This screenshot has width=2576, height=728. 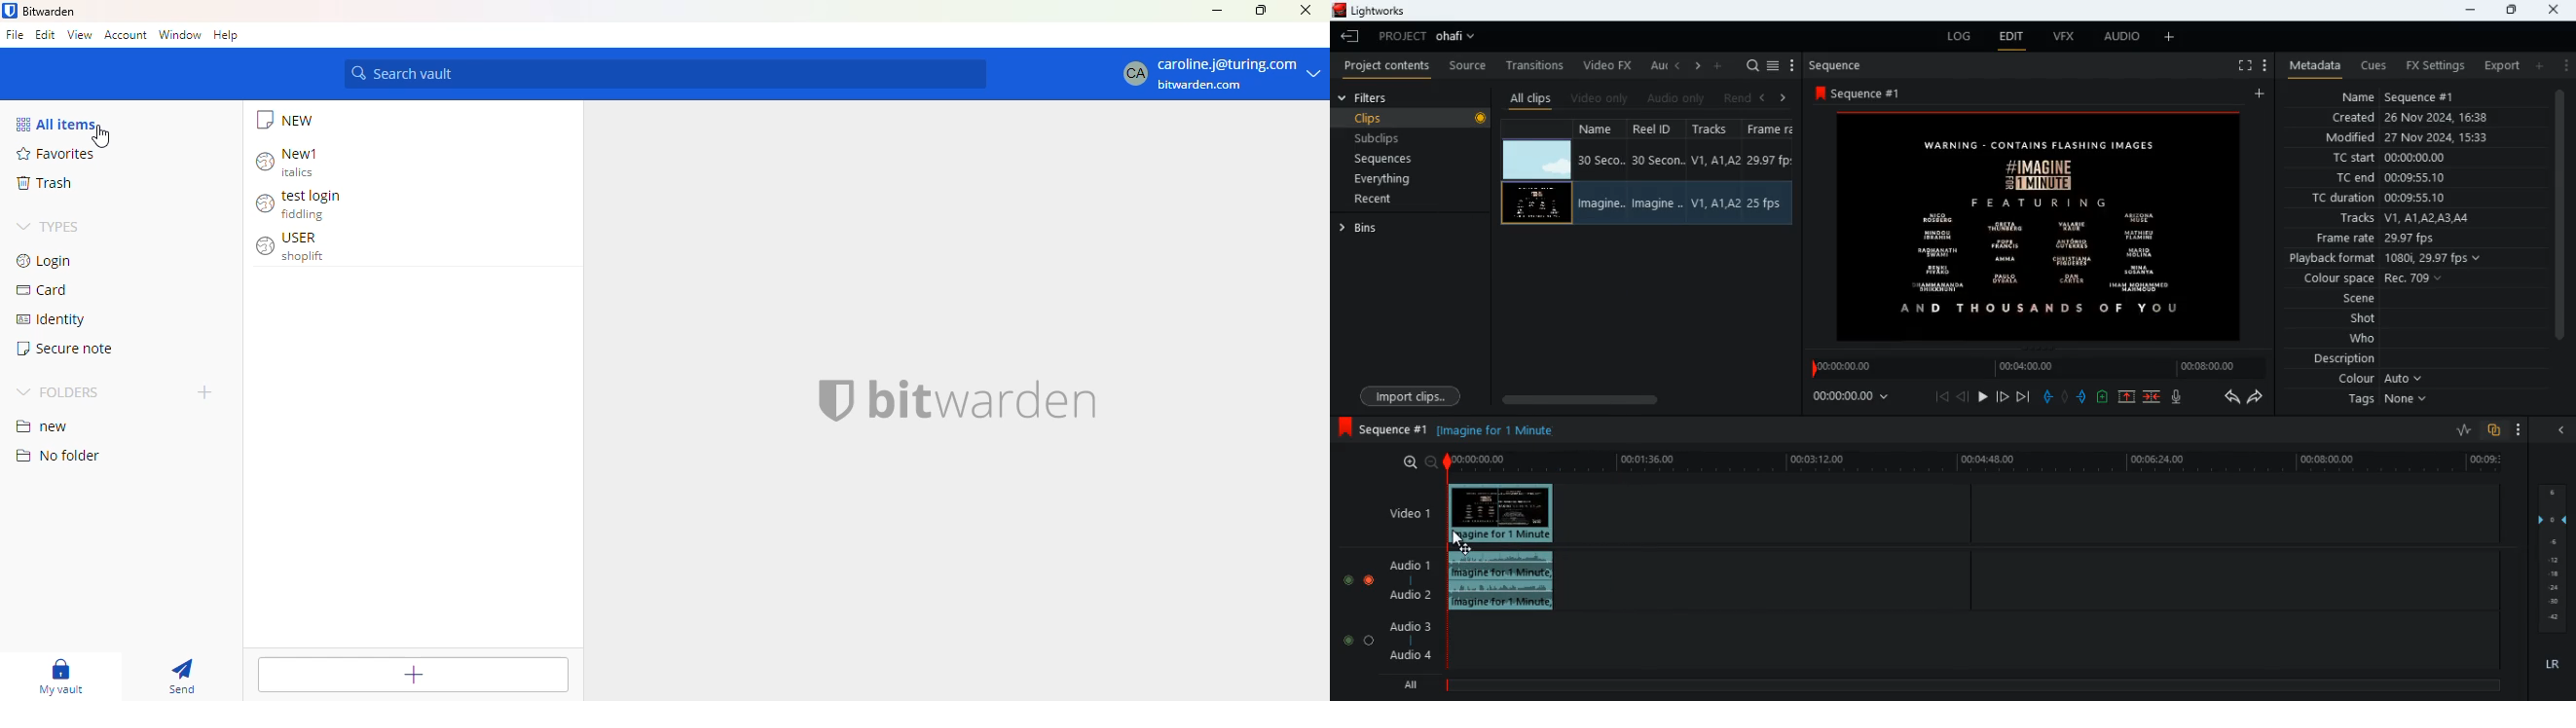 I want to click on Reel ID, so click(x=1657, y=203).